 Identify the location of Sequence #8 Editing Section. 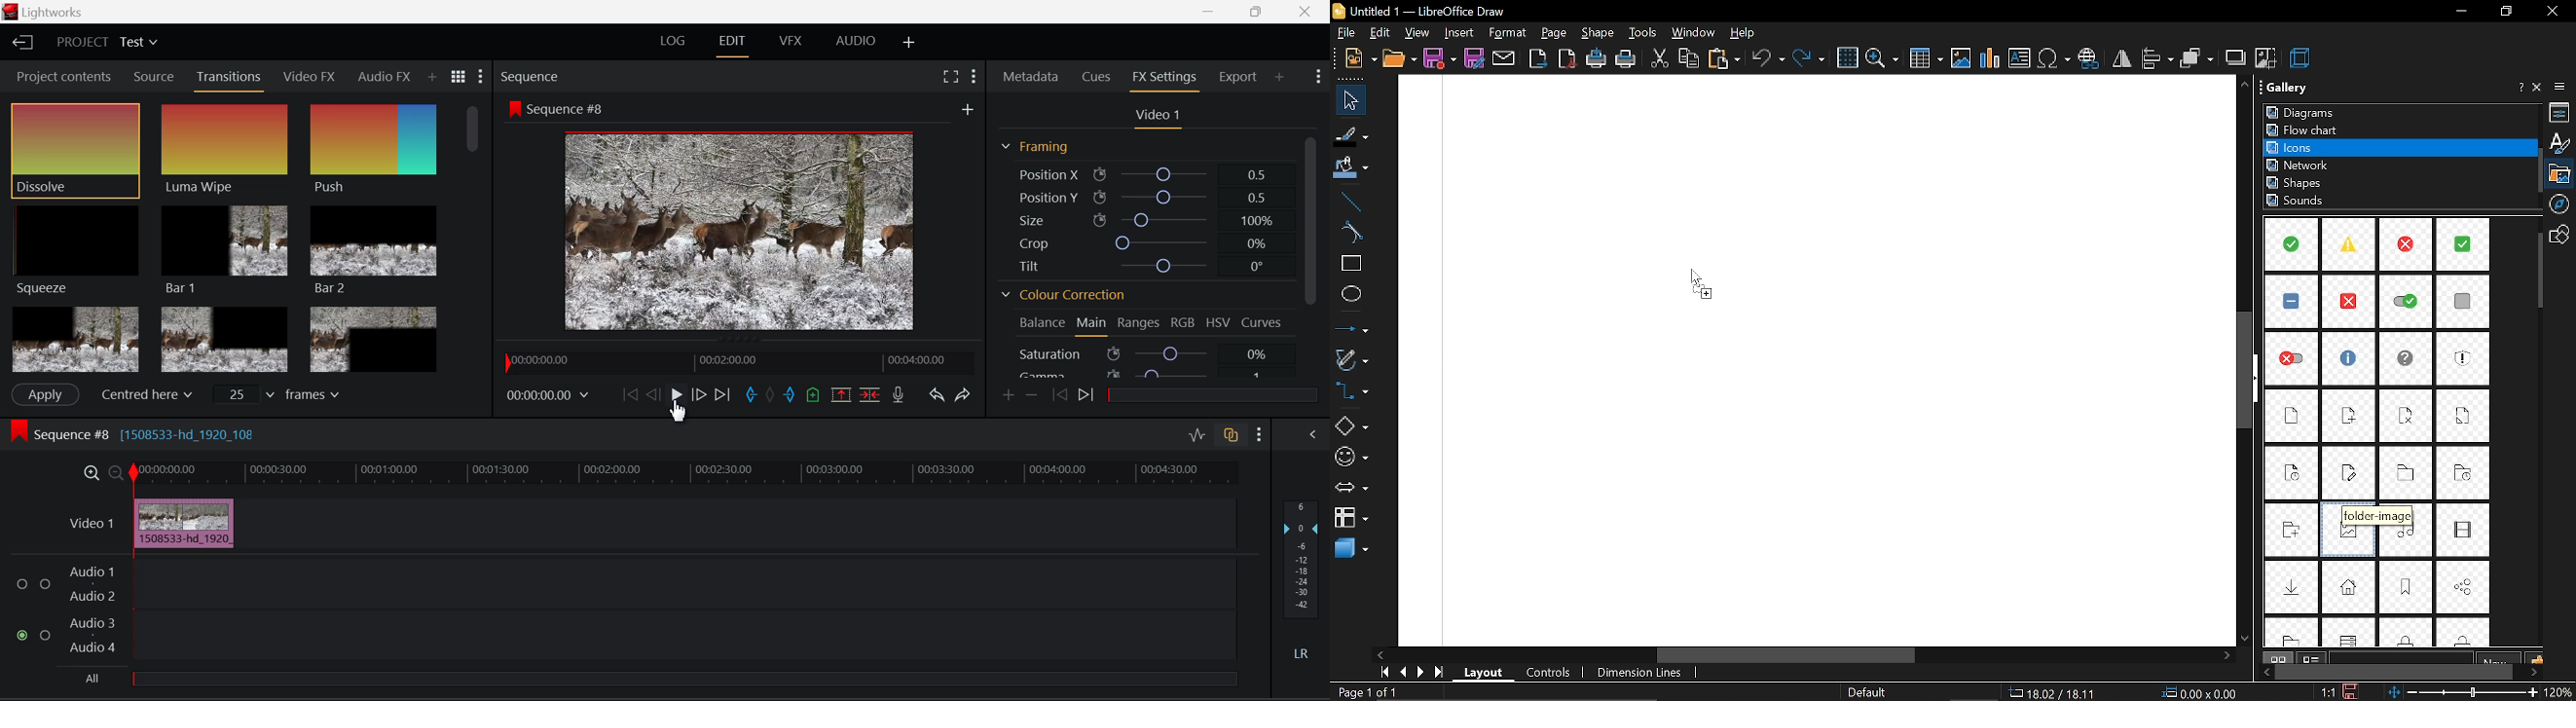
(175, 435).